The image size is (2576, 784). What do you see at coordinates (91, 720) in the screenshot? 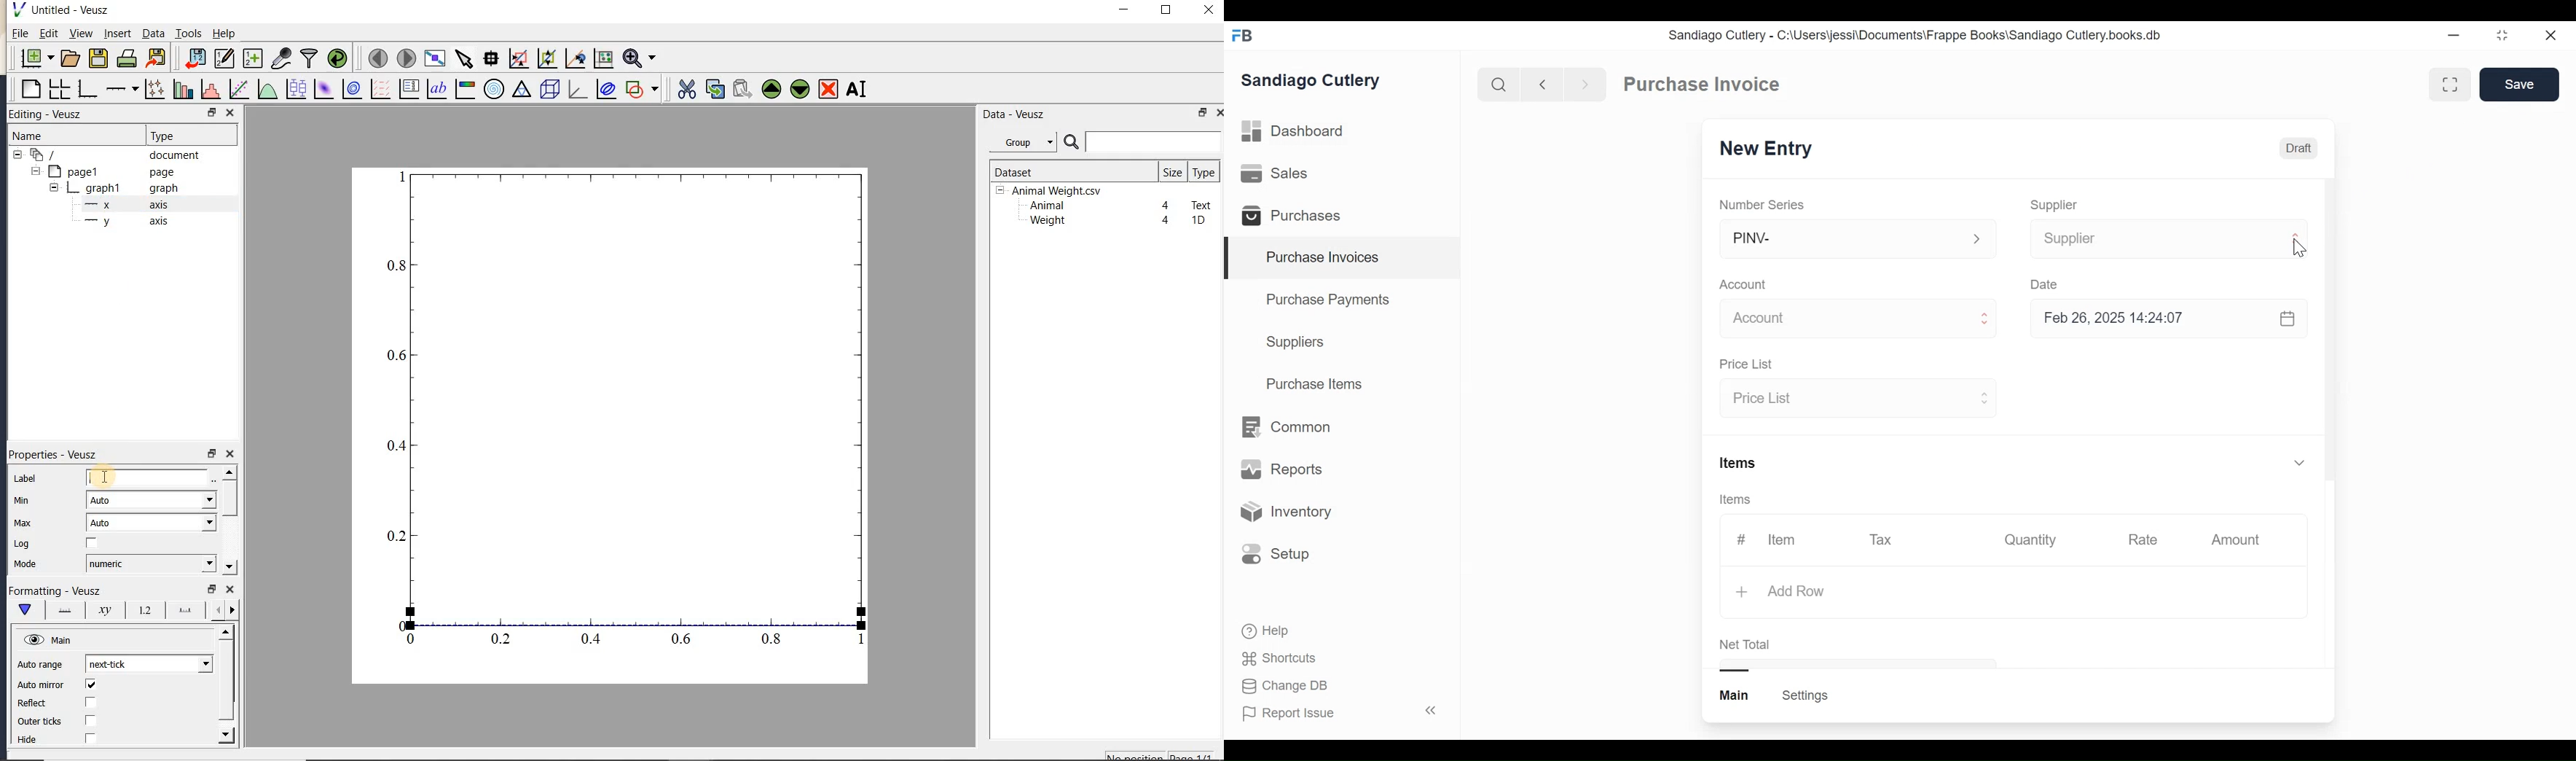
I see `check/uncheck` at bounding box center [91, 720].